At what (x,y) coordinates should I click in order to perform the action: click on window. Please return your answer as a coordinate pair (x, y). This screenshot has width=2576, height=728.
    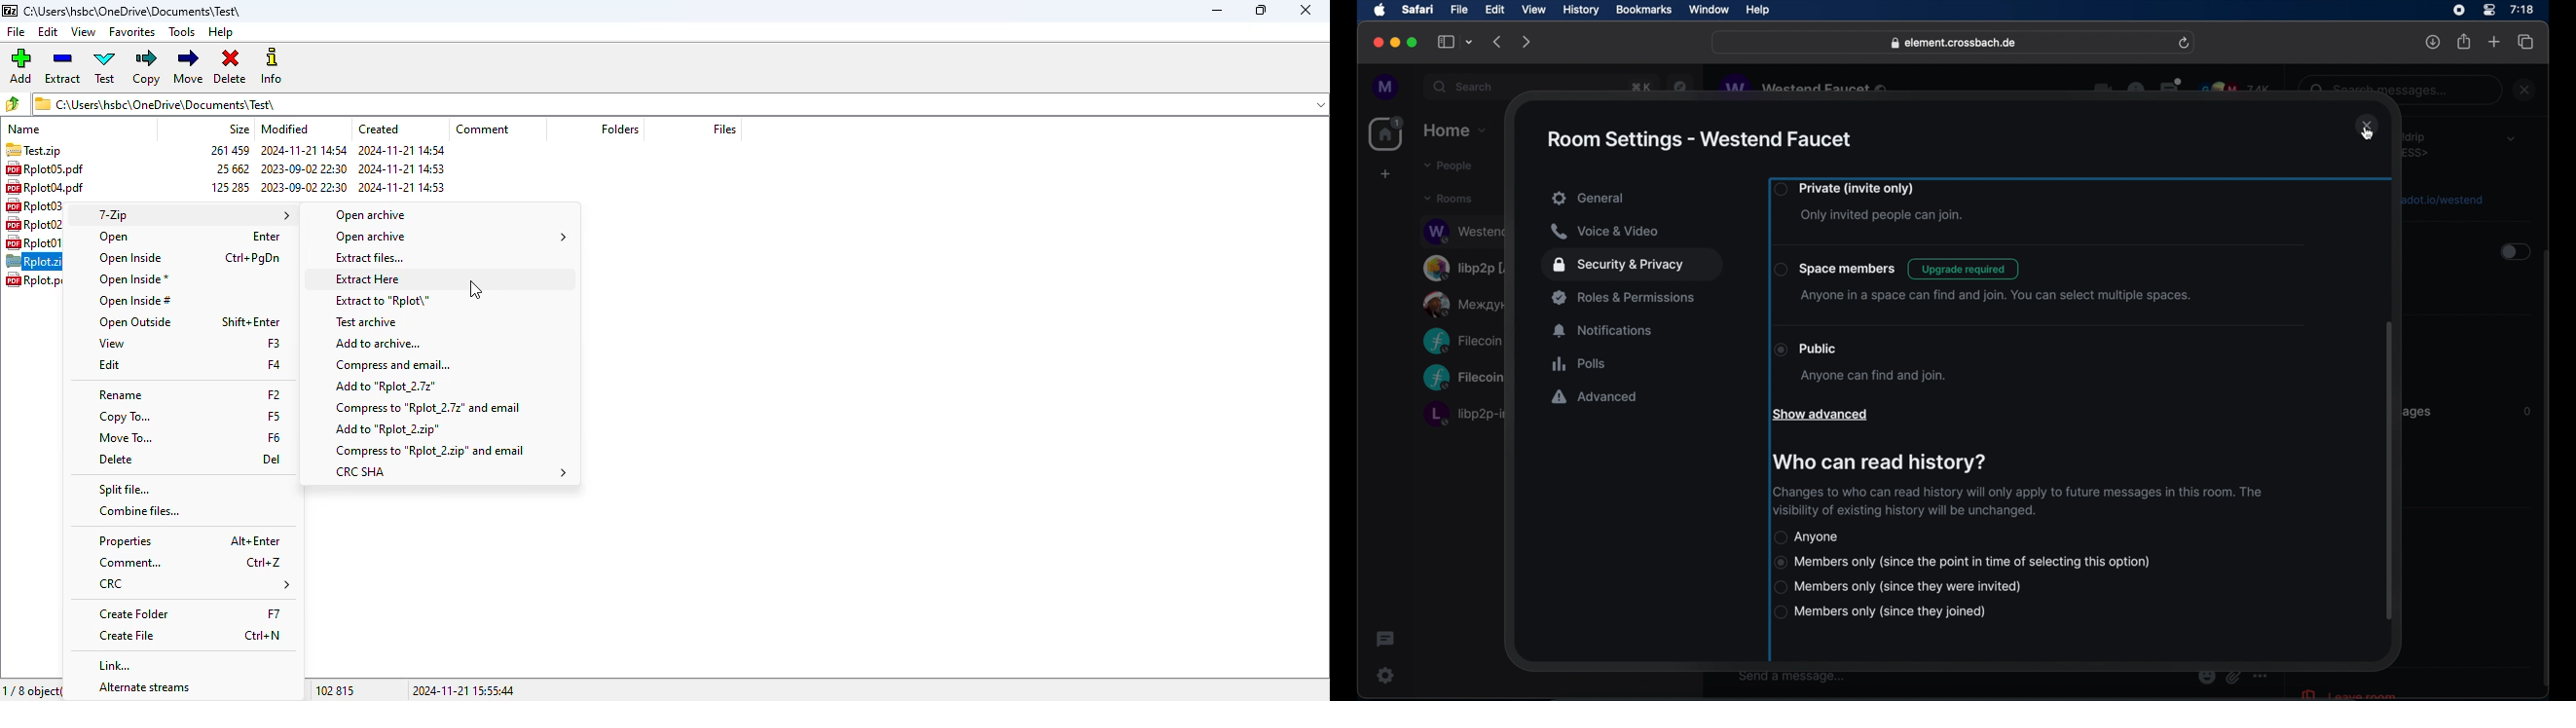
    Looking at the image, I should click on (1709, 10).